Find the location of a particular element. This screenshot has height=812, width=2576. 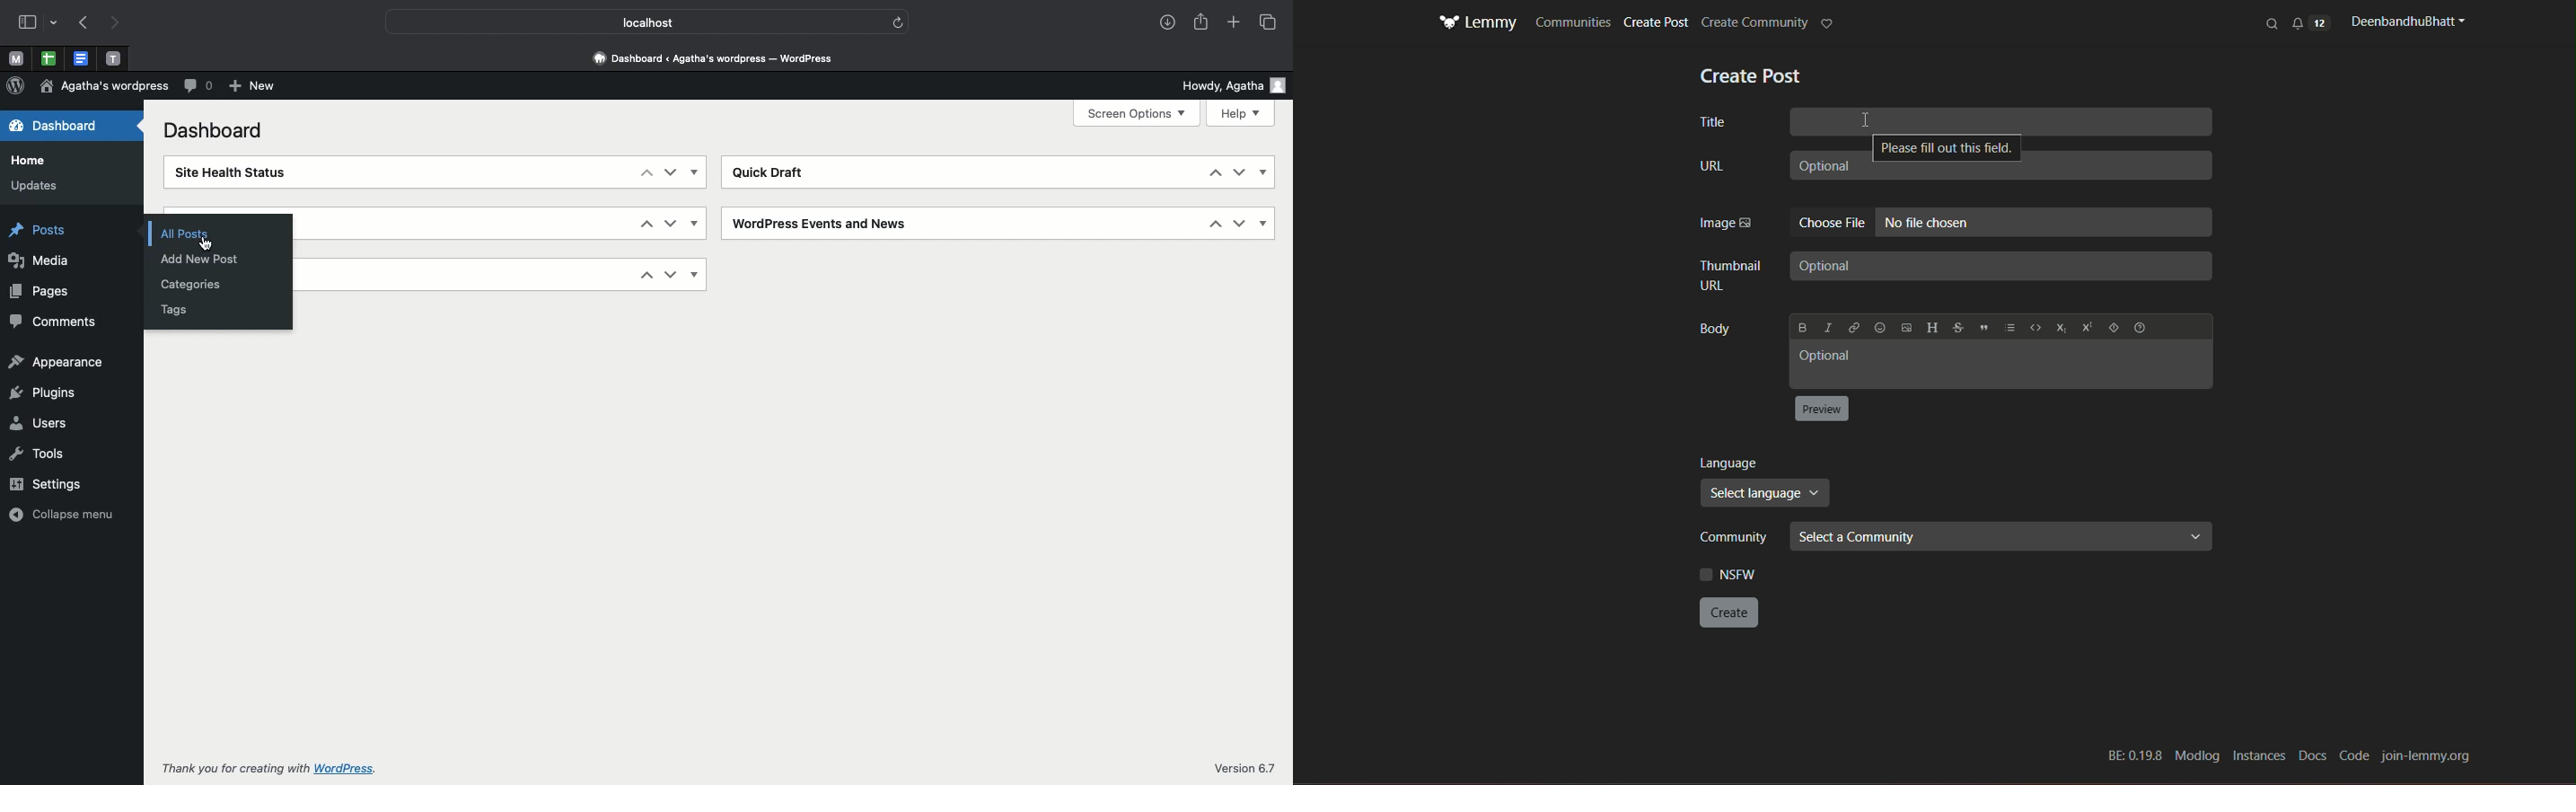

Add new tab is located at coordinates (1235, 25).